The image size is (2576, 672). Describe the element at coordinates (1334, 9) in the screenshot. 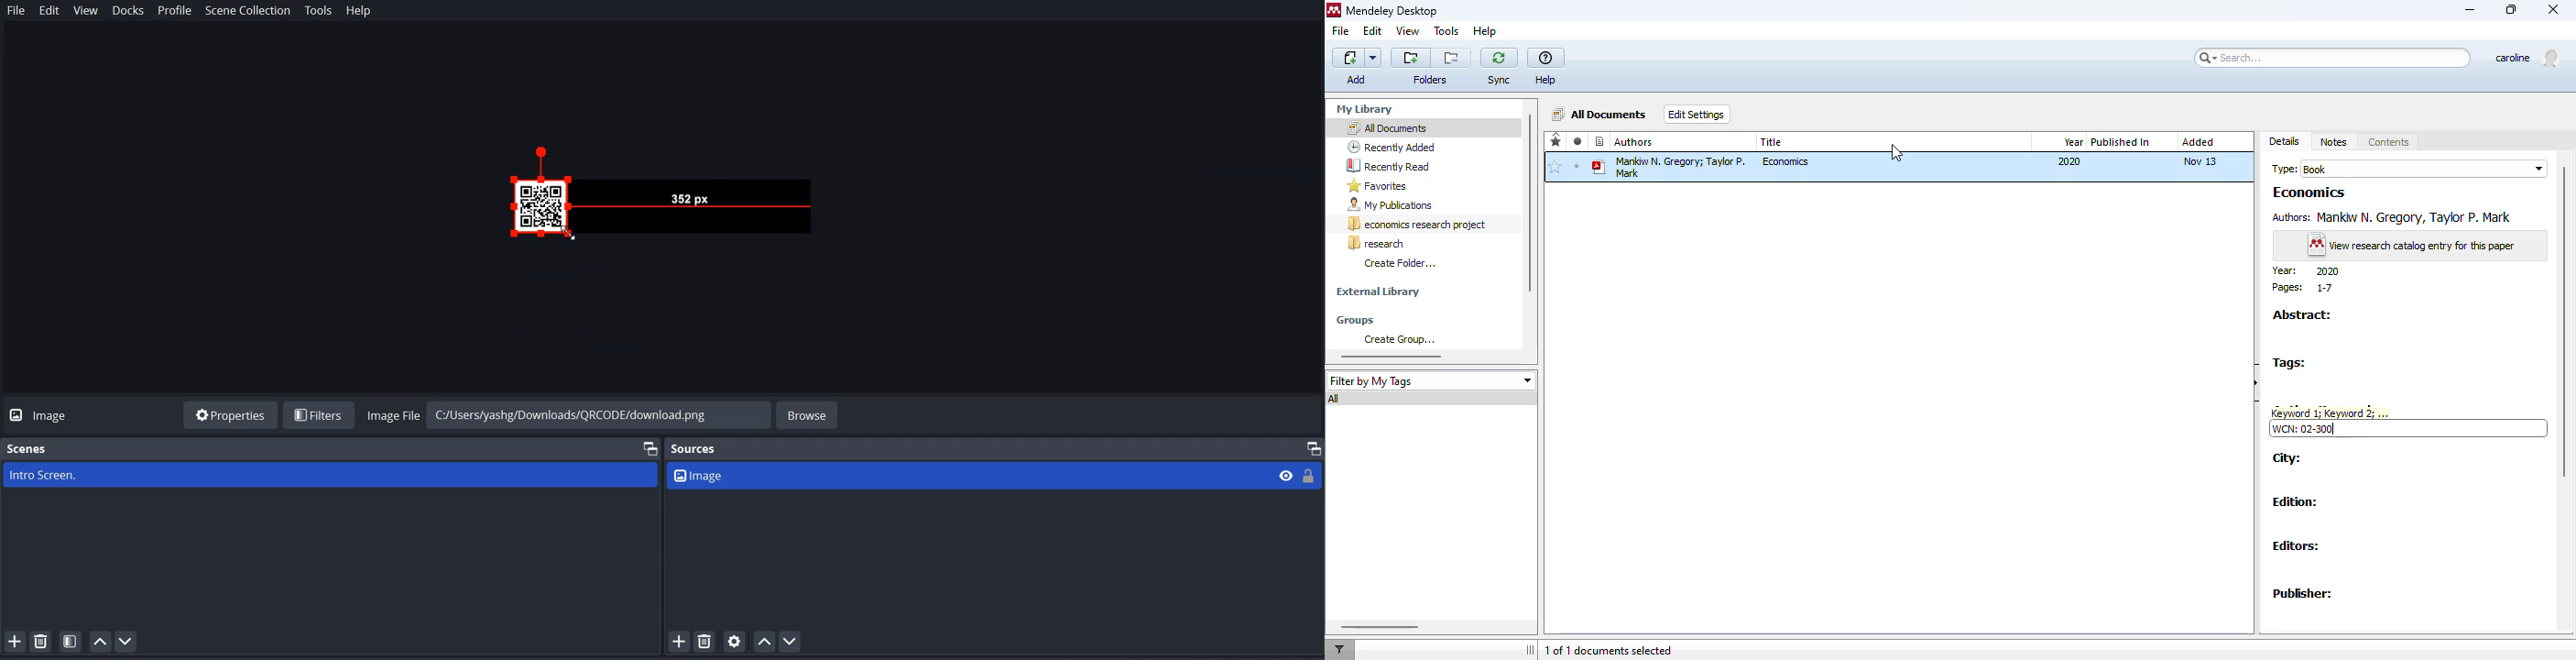

I see `logo` at that location.